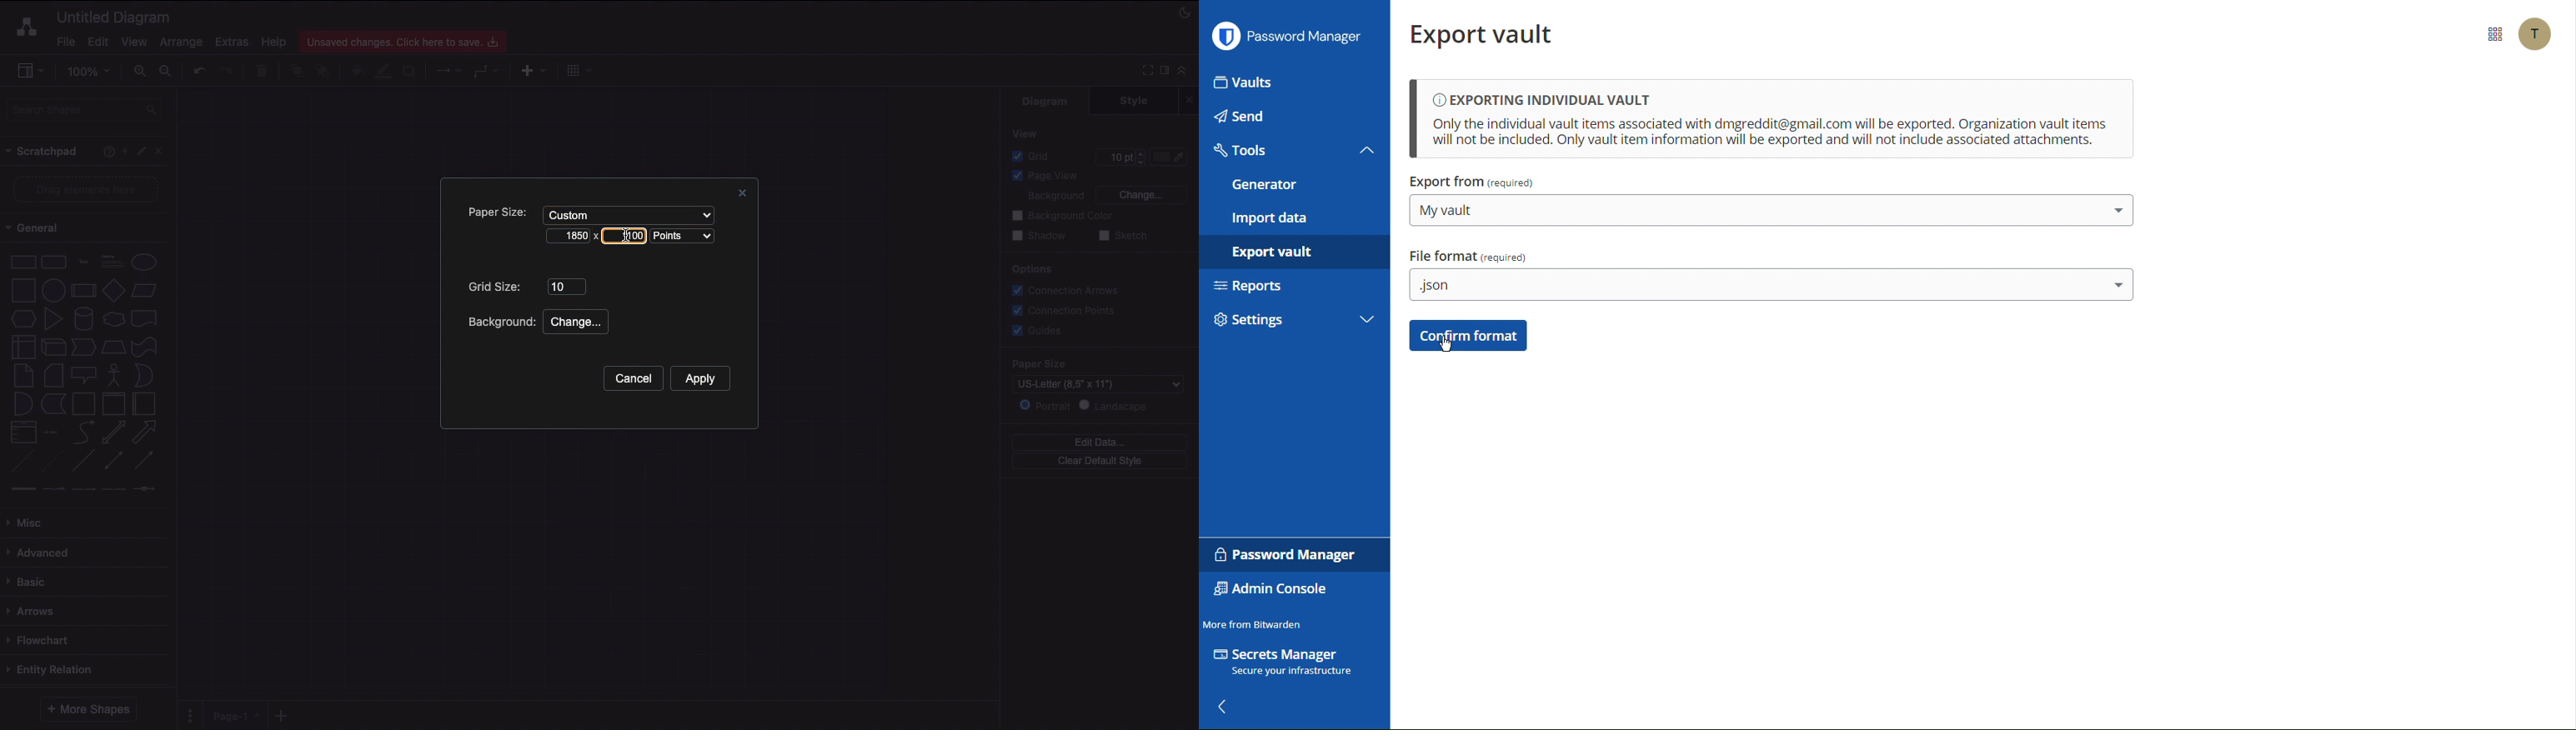 This screenshot has width=2576, height=756. I want to click on Scrathpad, so click(43, 152).